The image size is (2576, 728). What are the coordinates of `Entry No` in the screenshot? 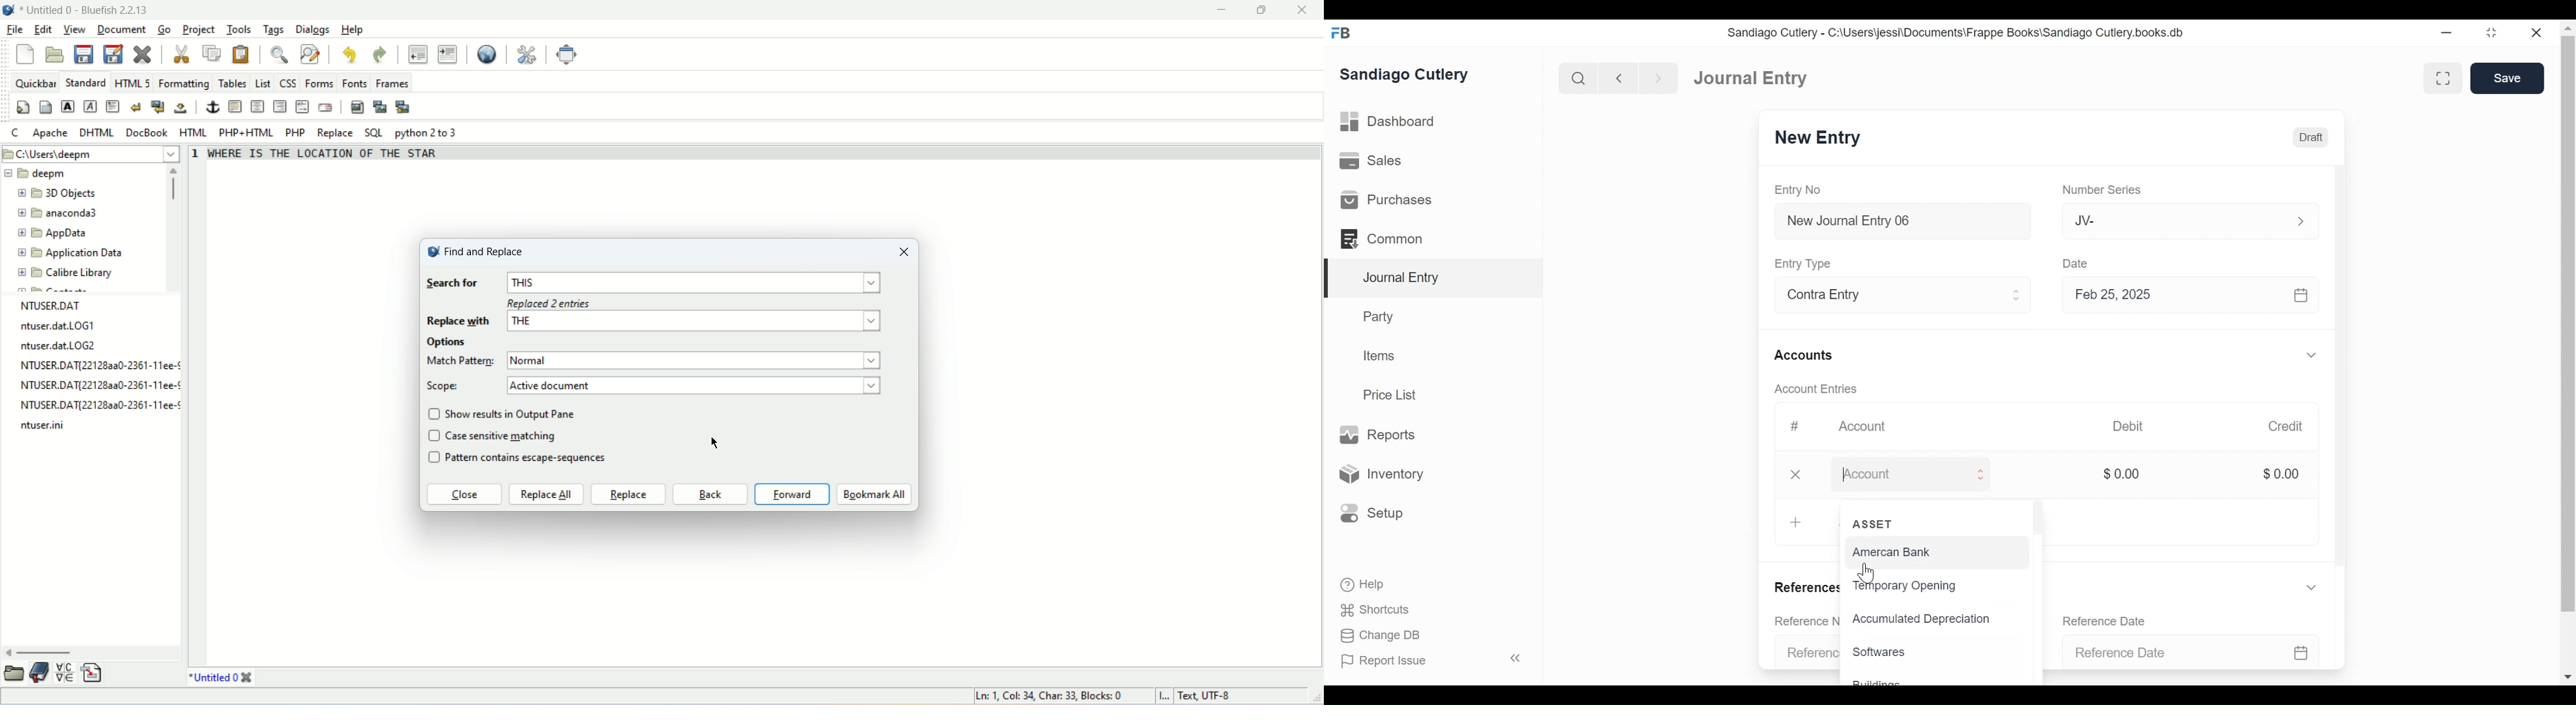 It's located at (1800, 189).